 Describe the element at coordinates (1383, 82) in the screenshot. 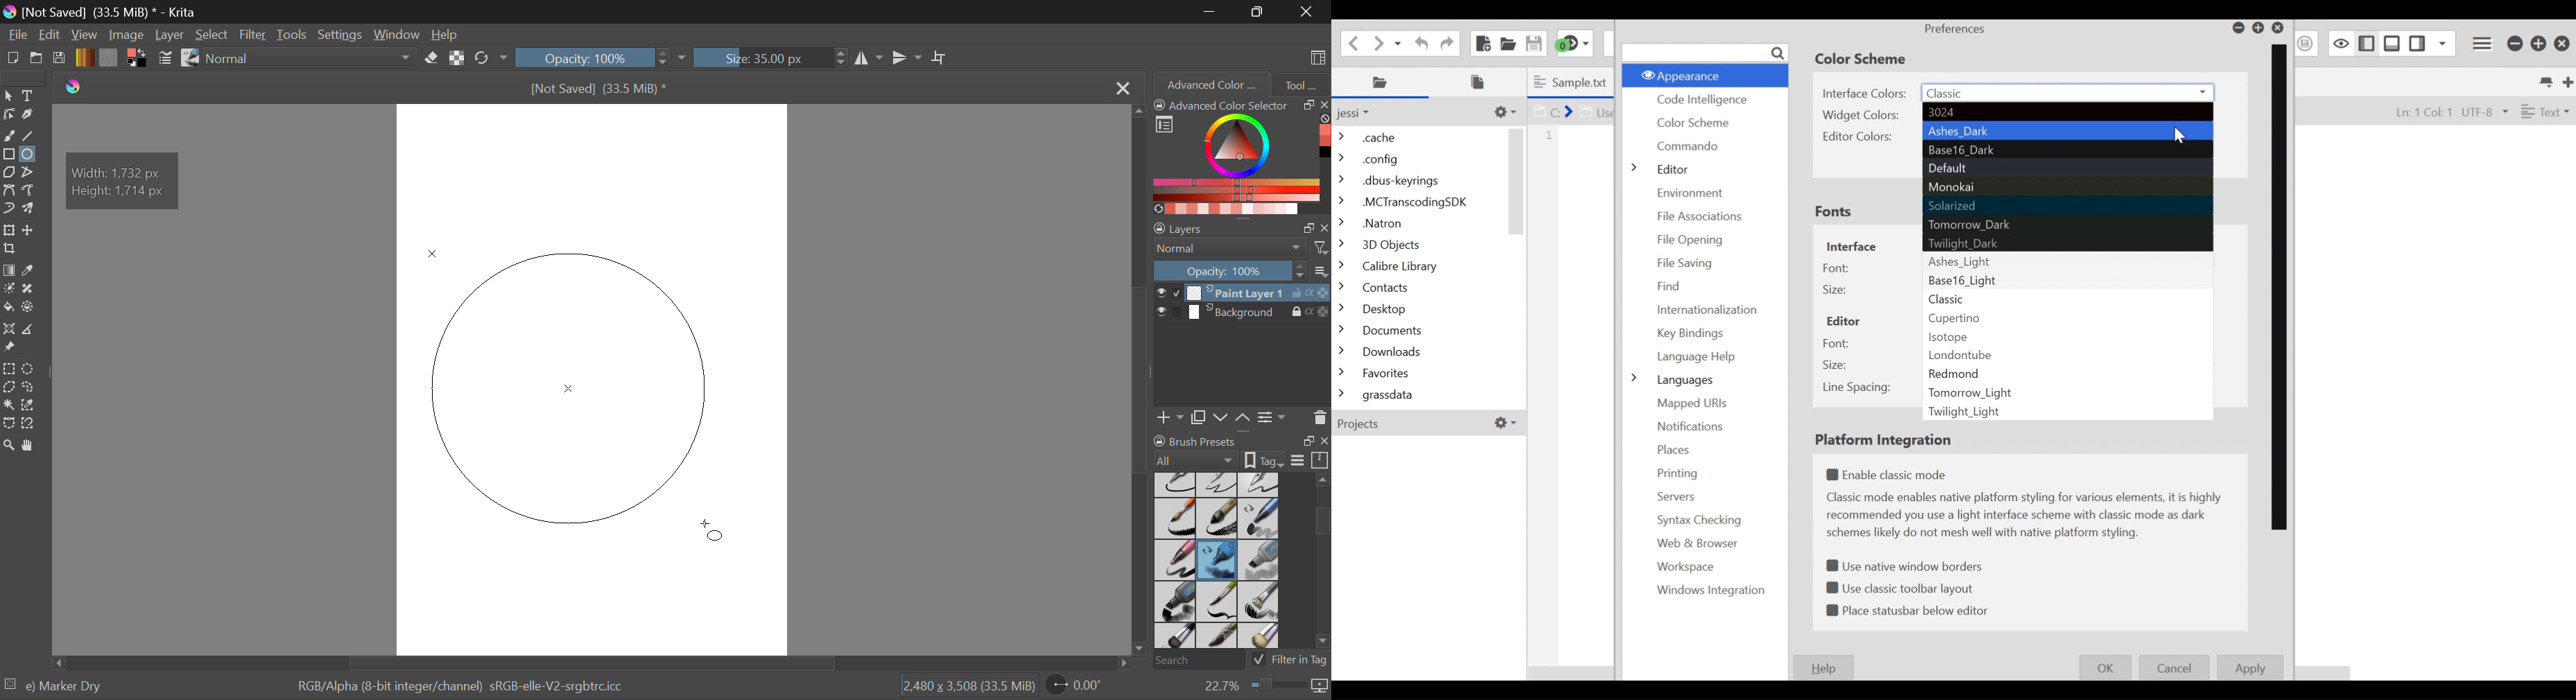

I see `Places` at that location.